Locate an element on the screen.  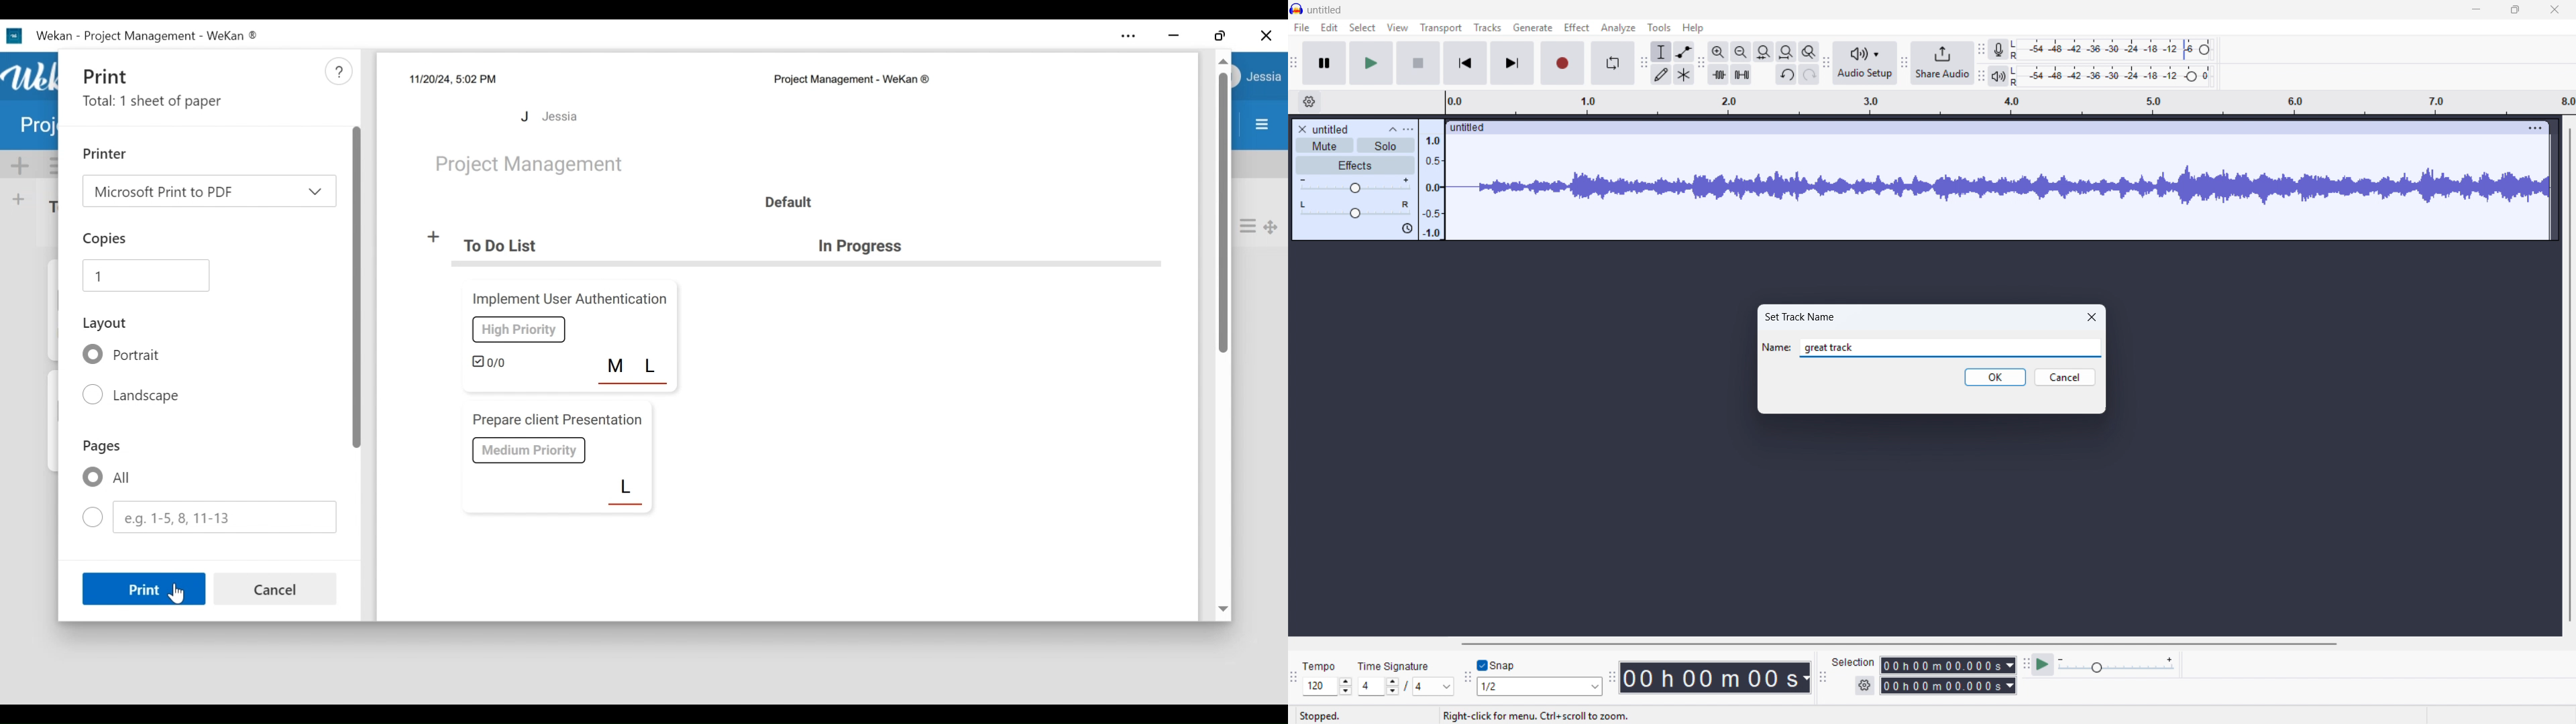
Time signature is located at coordinates (1395, 665).